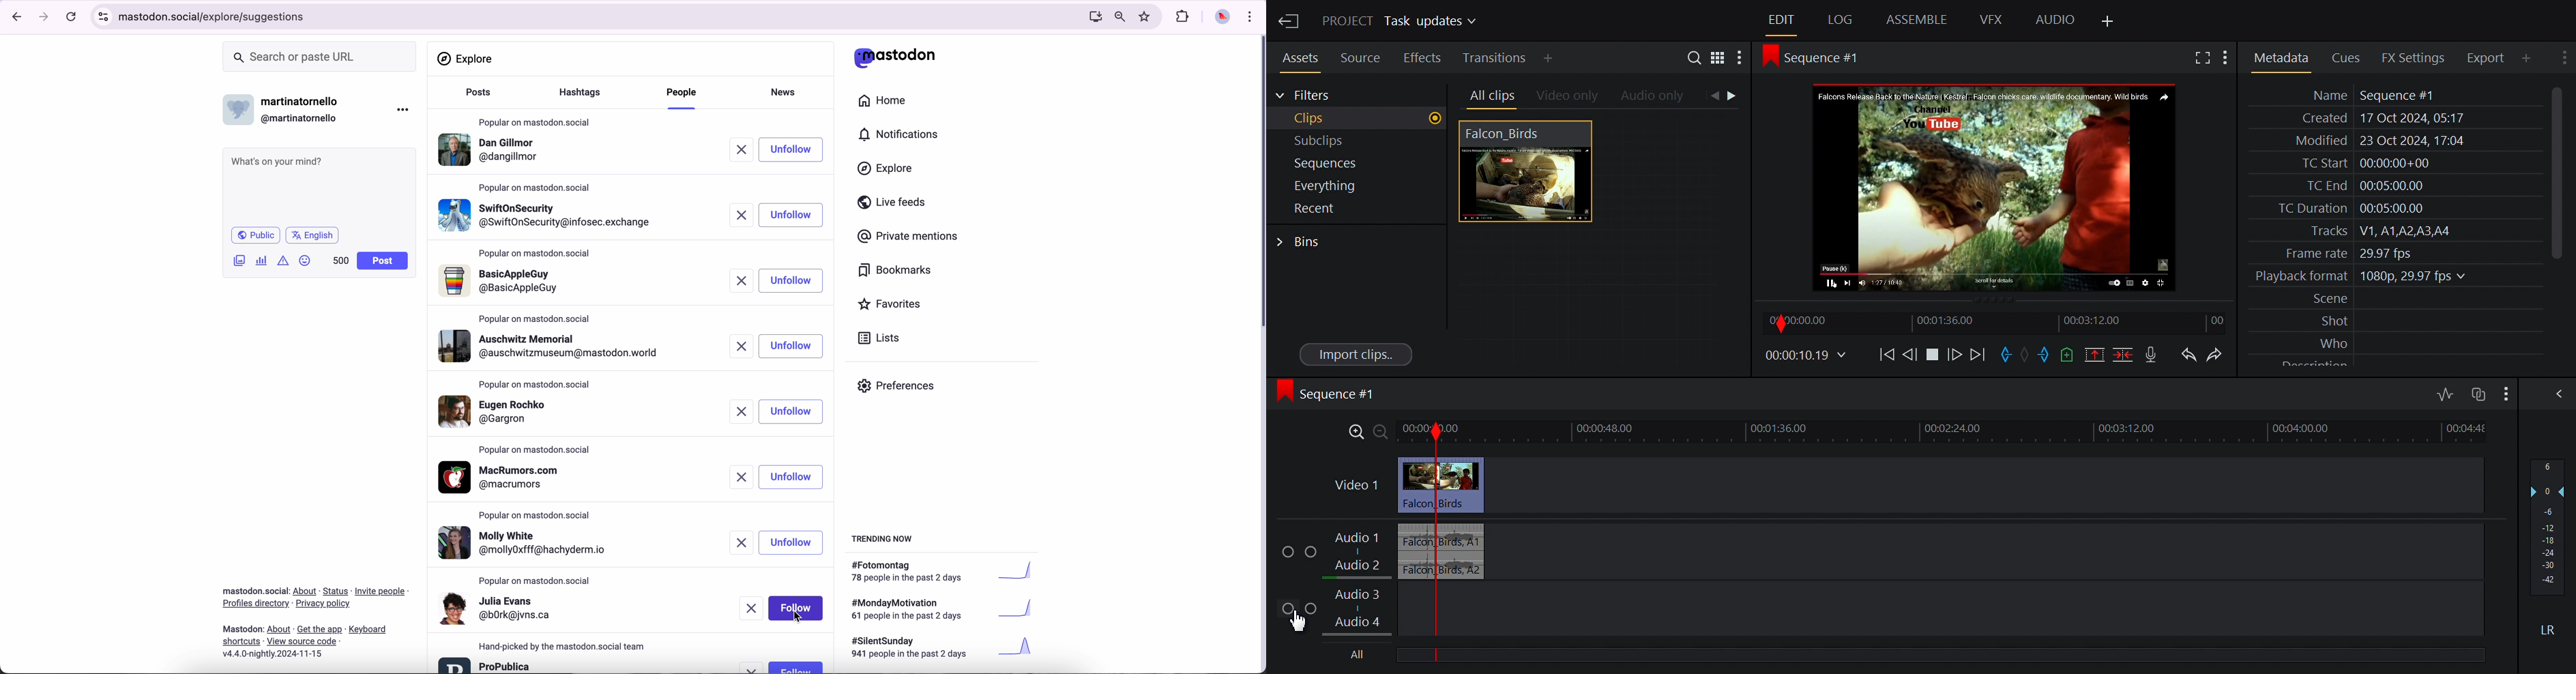 The width and height of the screenshot is (2576, 700). What do you see at coordinates (903, 135) in the screenshot?
I see `notifications` at bounding box center [903, 135].